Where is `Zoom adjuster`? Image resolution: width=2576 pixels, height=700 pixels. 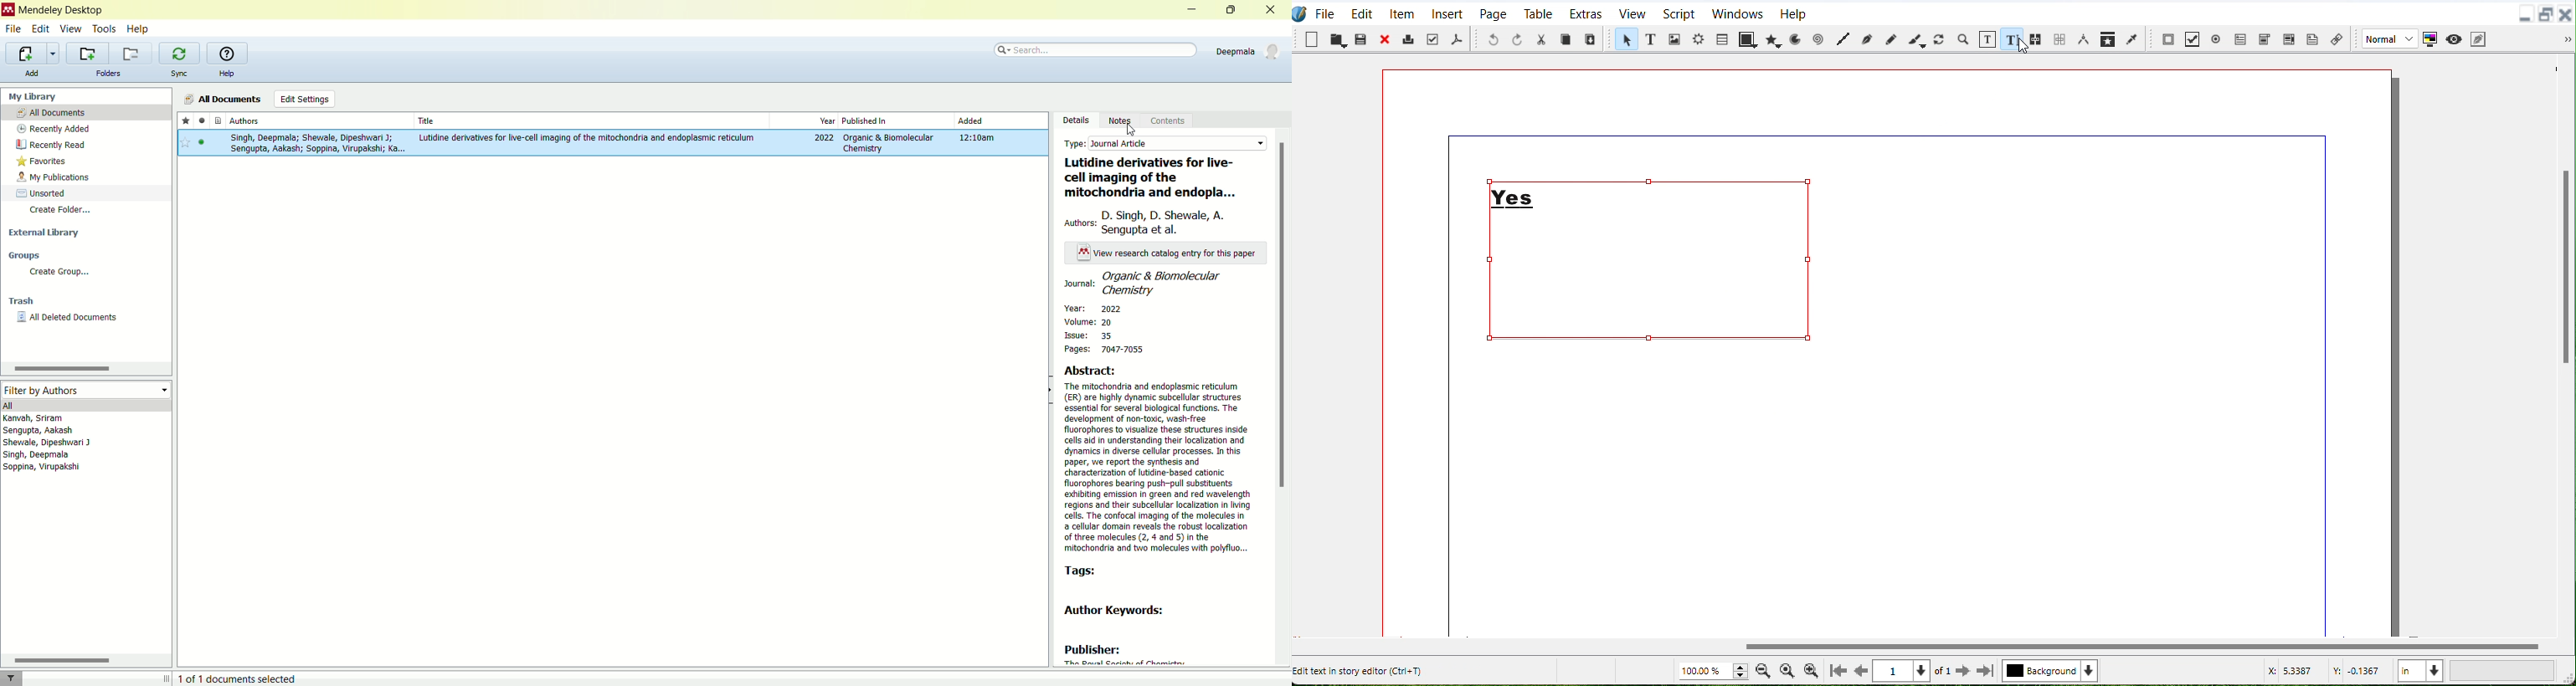 Zoom adjuster is located at coordinates (1712, 671).